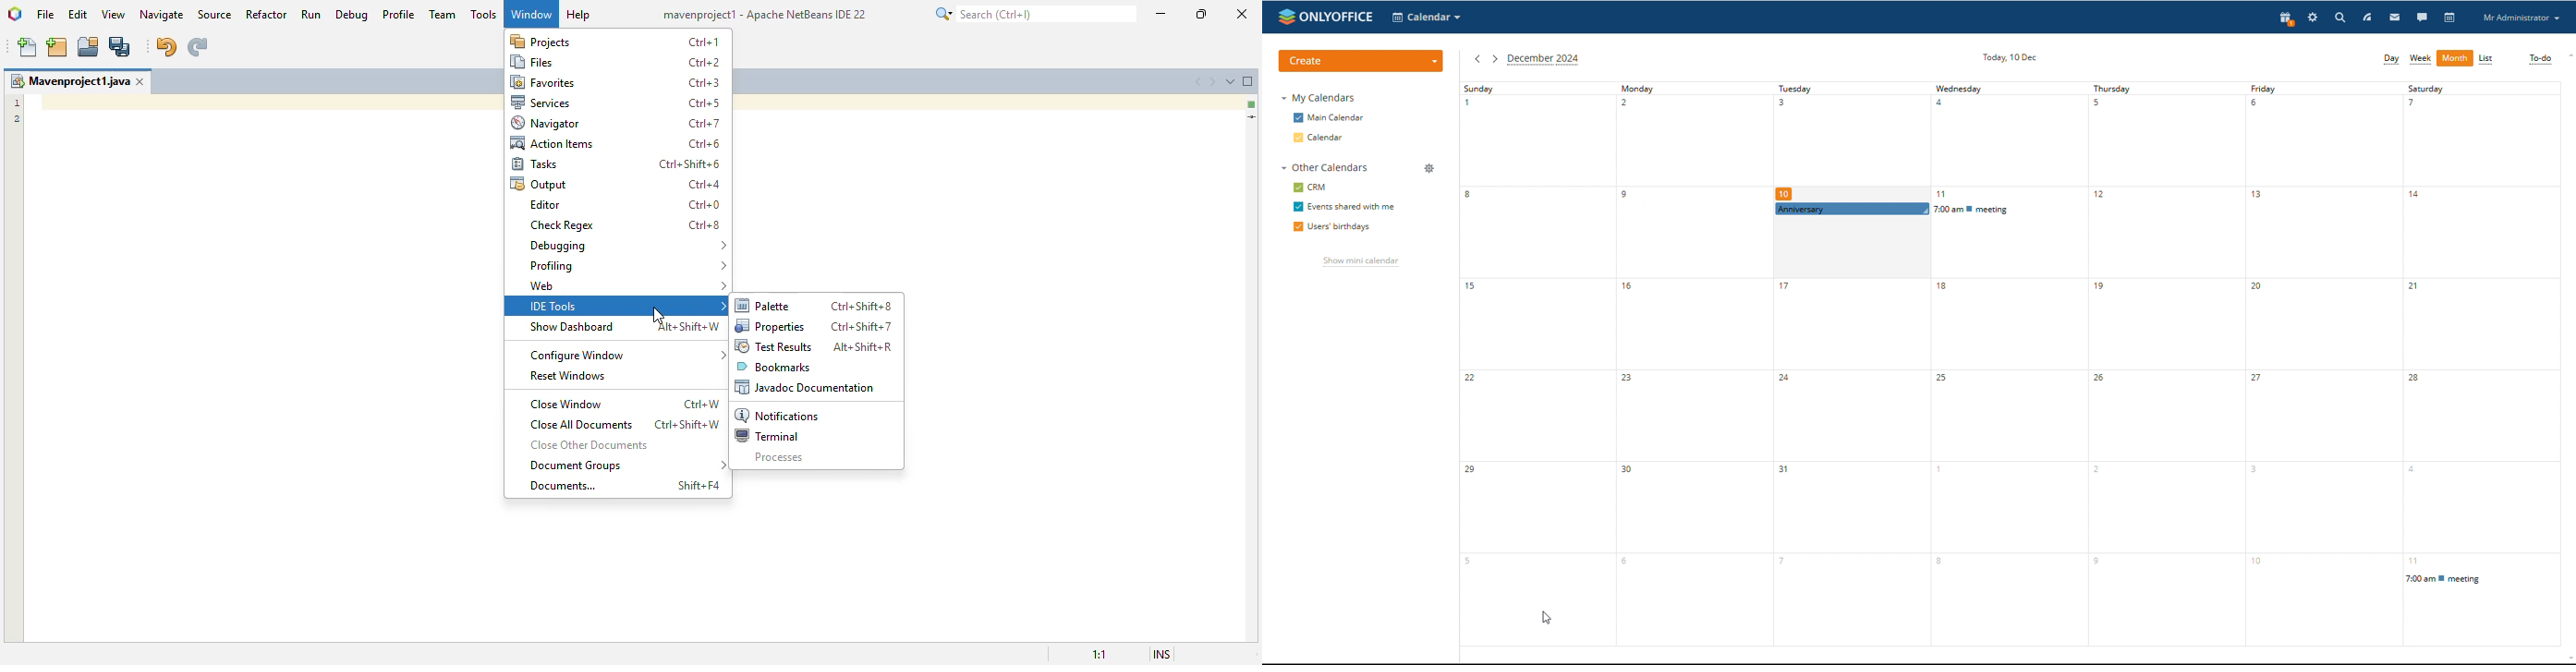 This screenshot has width=2576, height=672. What do you see at coordinates (400, 14) in the screenshot?
I see `profile` at bounding box center [400, 14].